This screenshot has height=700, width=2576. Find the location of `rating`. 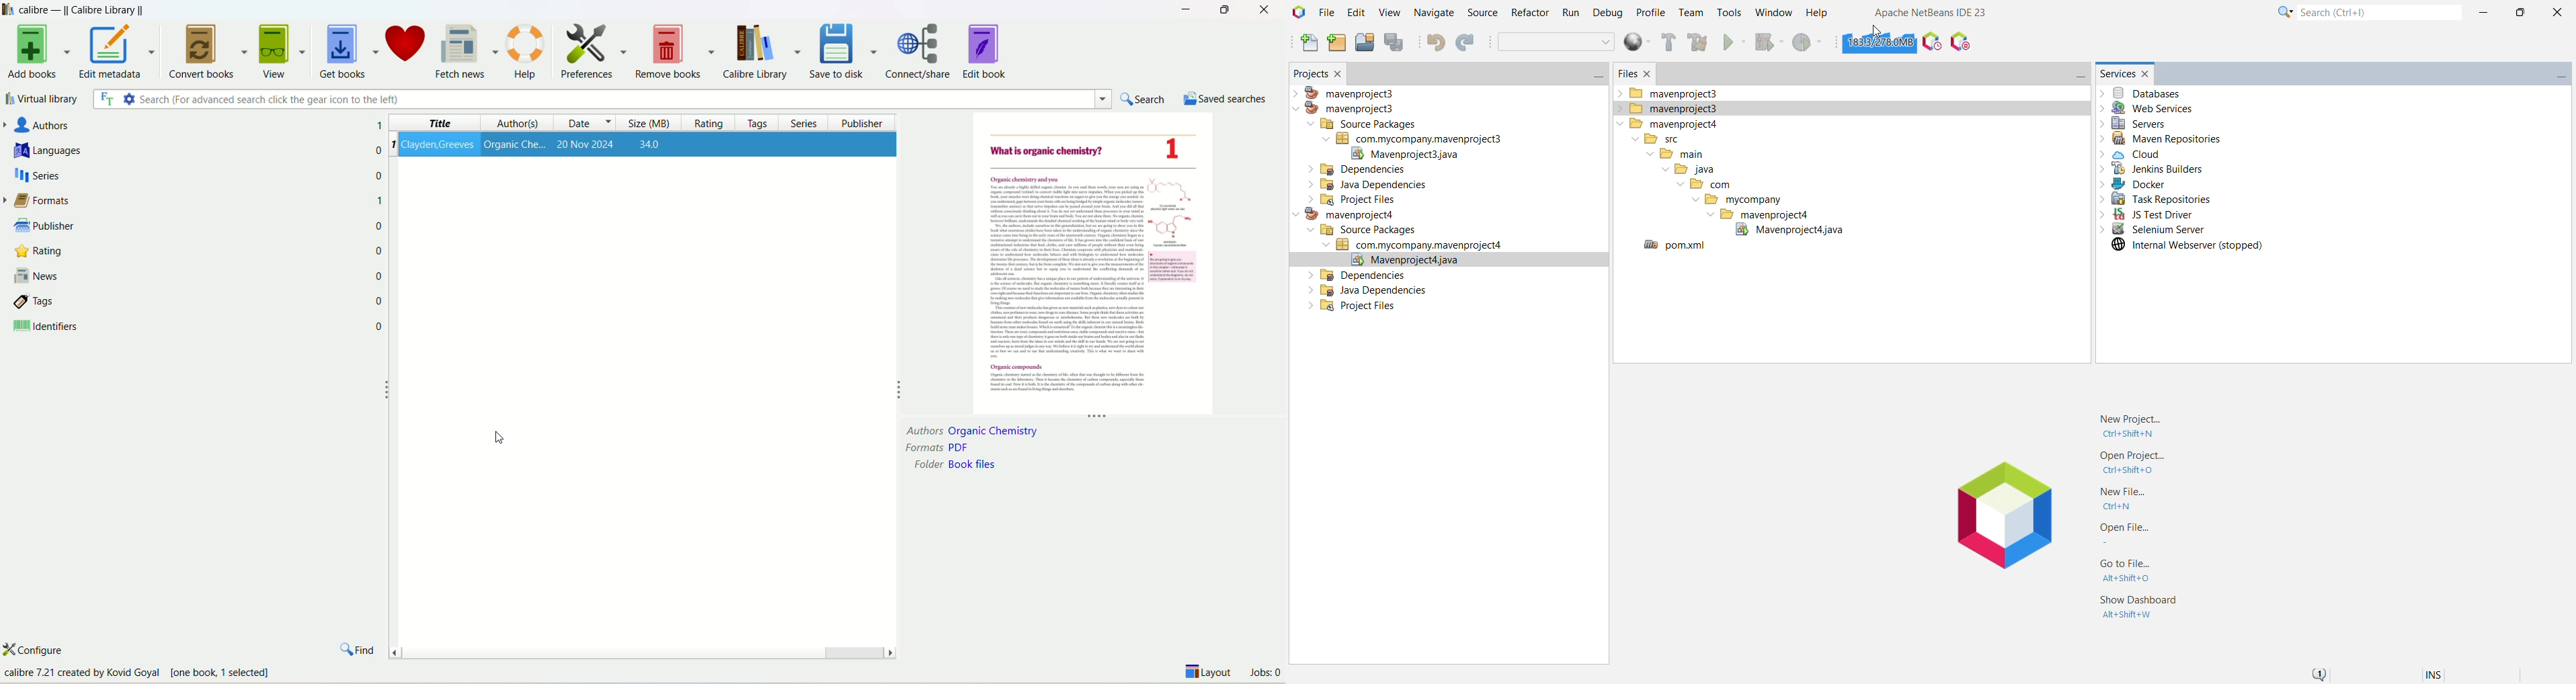

rating is located at coordinates (704, 124).